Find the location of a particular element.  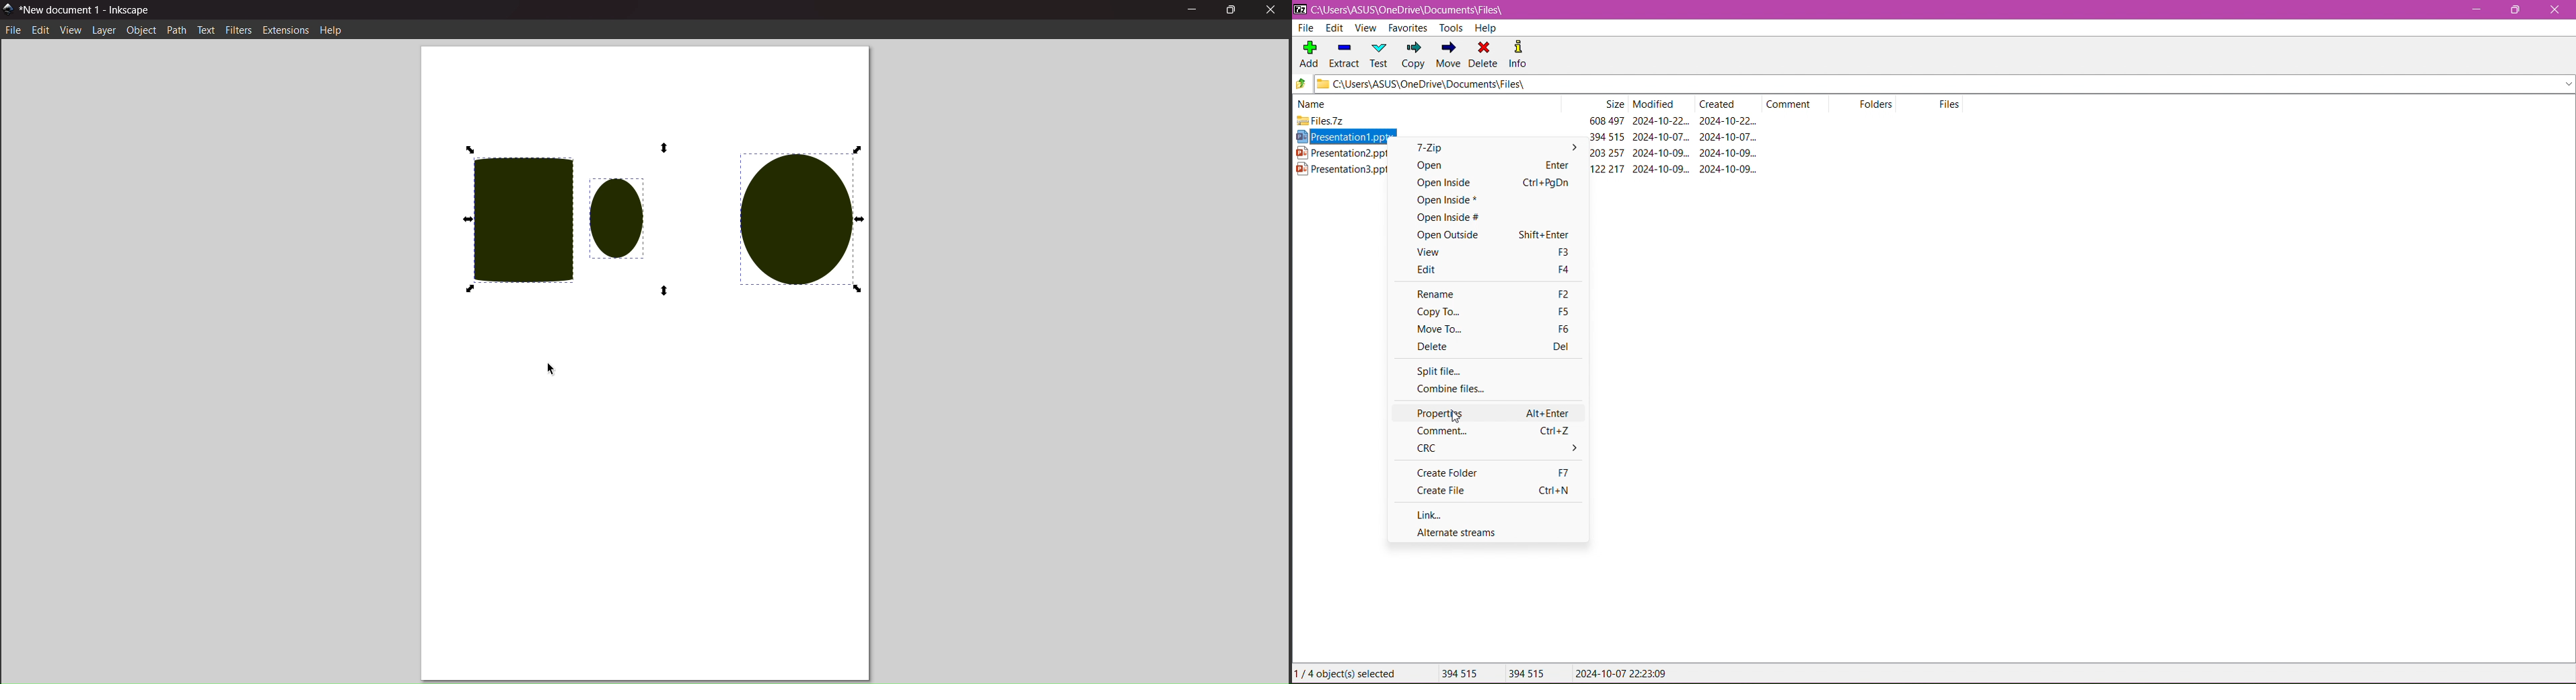

2024-10-22 is located at coordinates (1728, 120).